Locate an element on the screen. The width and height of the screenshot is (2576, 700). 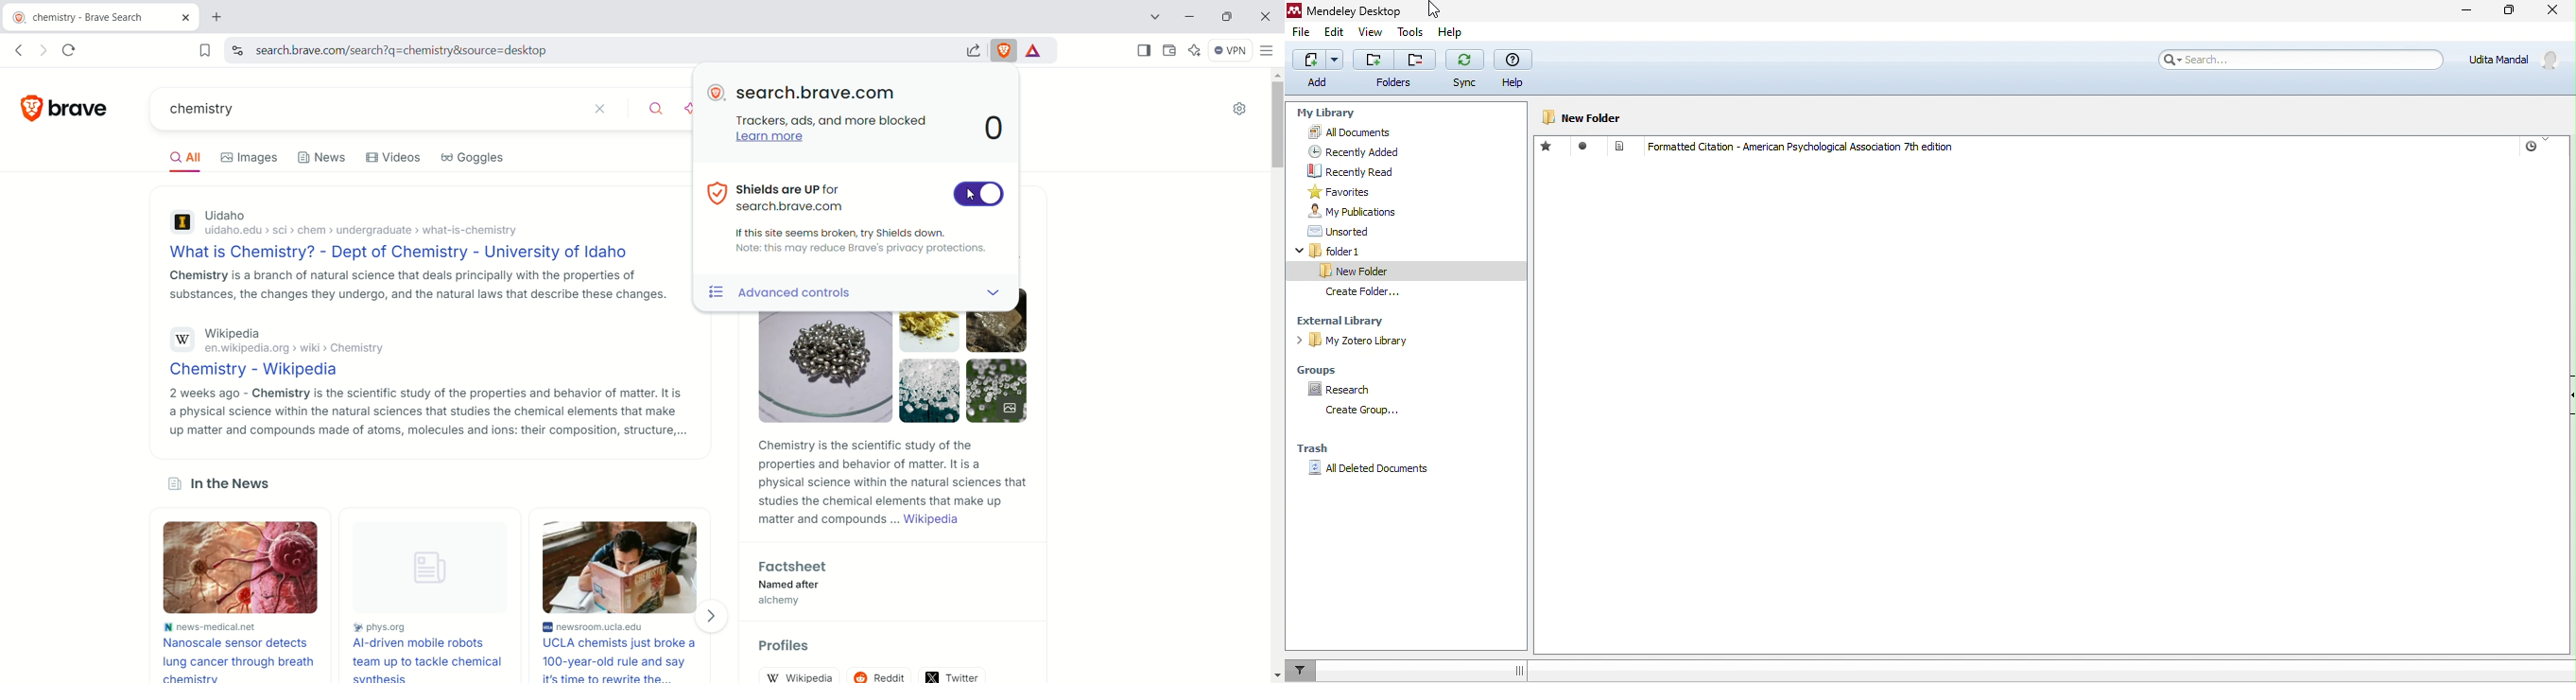
settings is located at coordinates (1242, 110).